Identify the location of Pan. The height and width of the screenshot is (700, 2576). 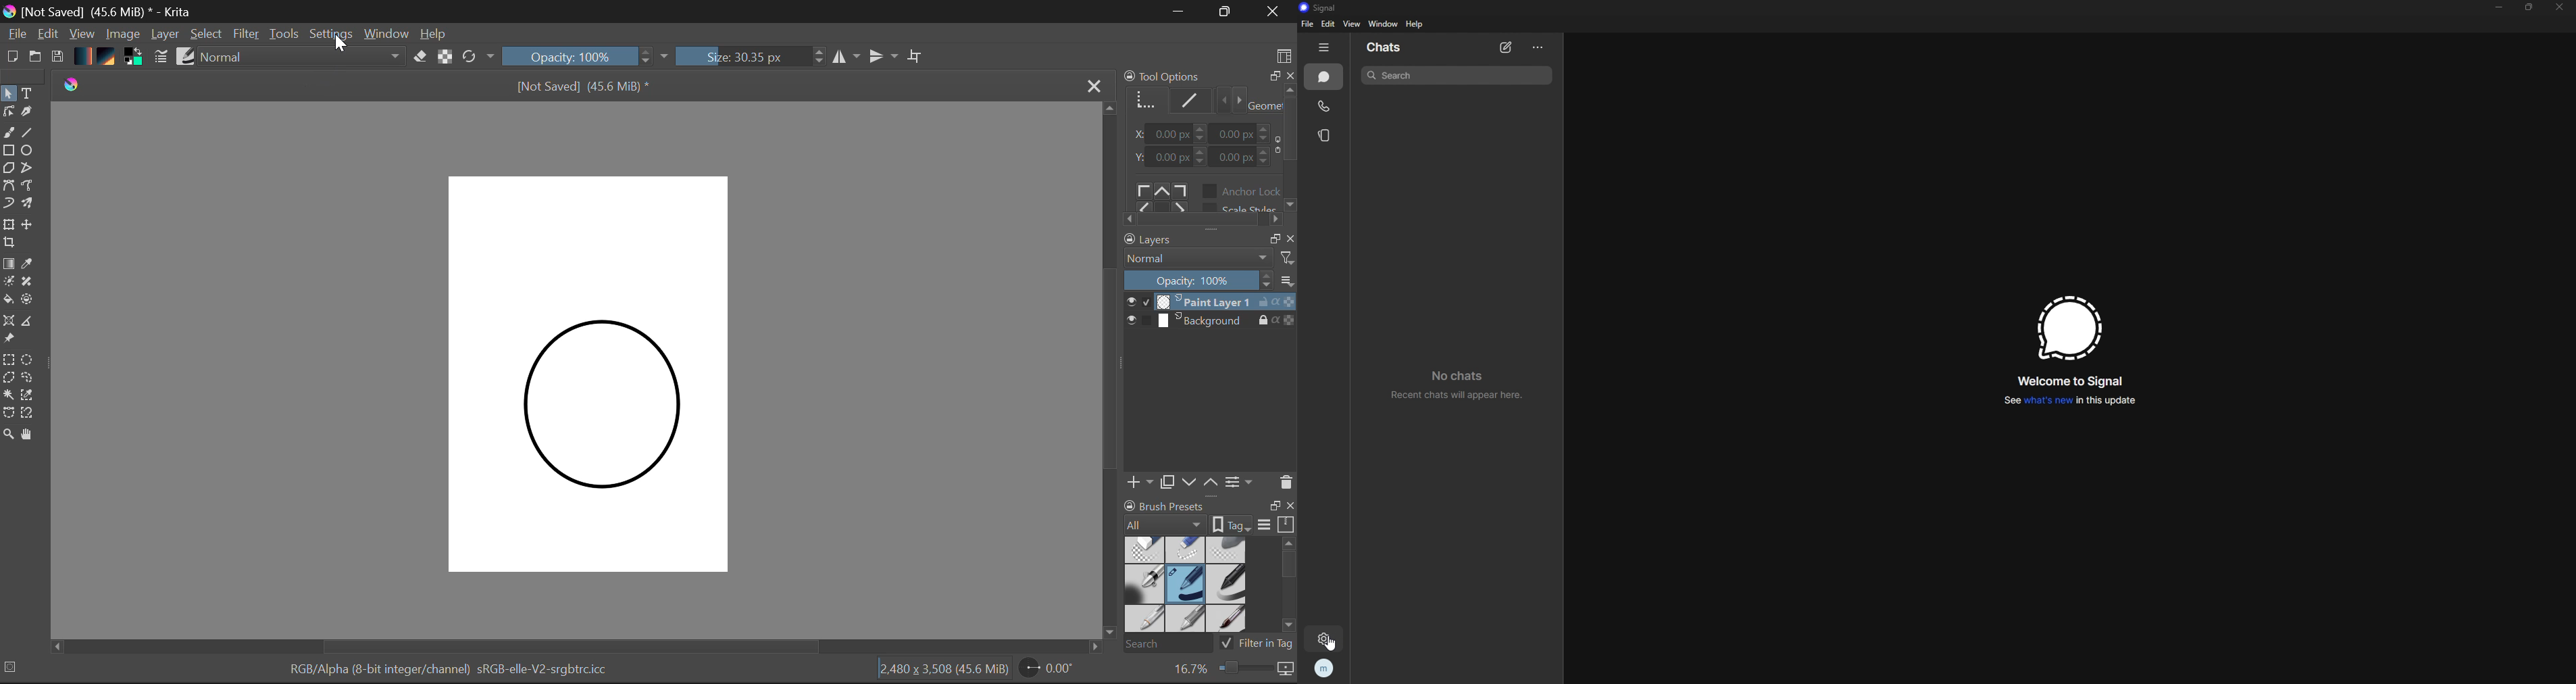
(30, 435).